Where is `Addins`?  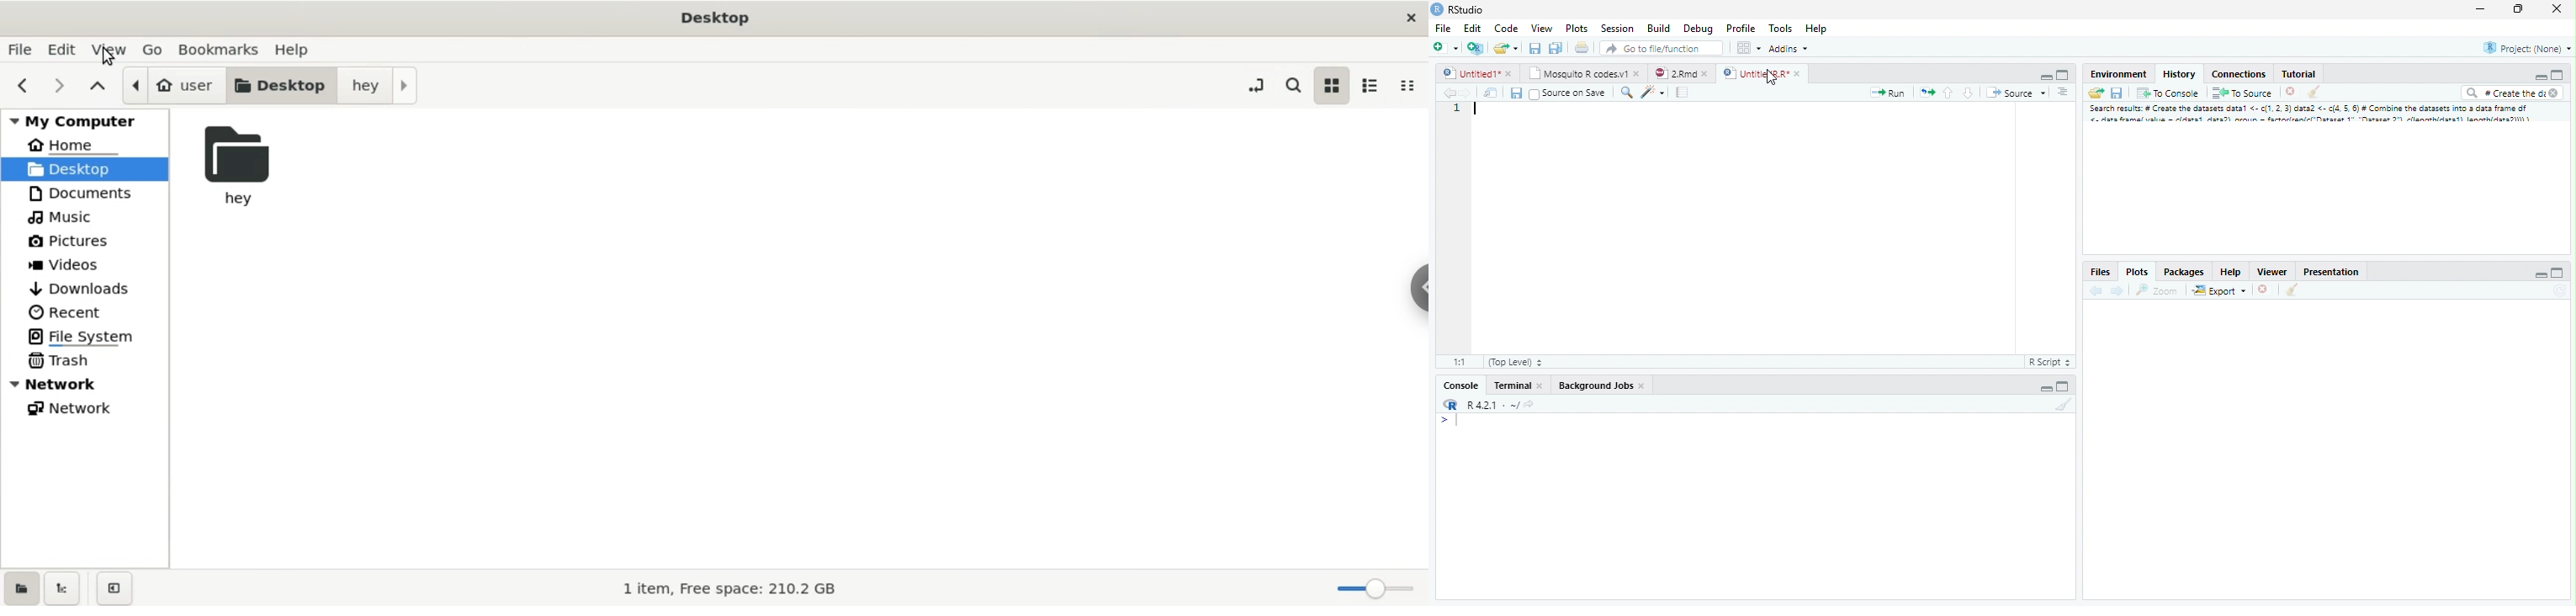
Addins is located at coordinates (1789, 50).